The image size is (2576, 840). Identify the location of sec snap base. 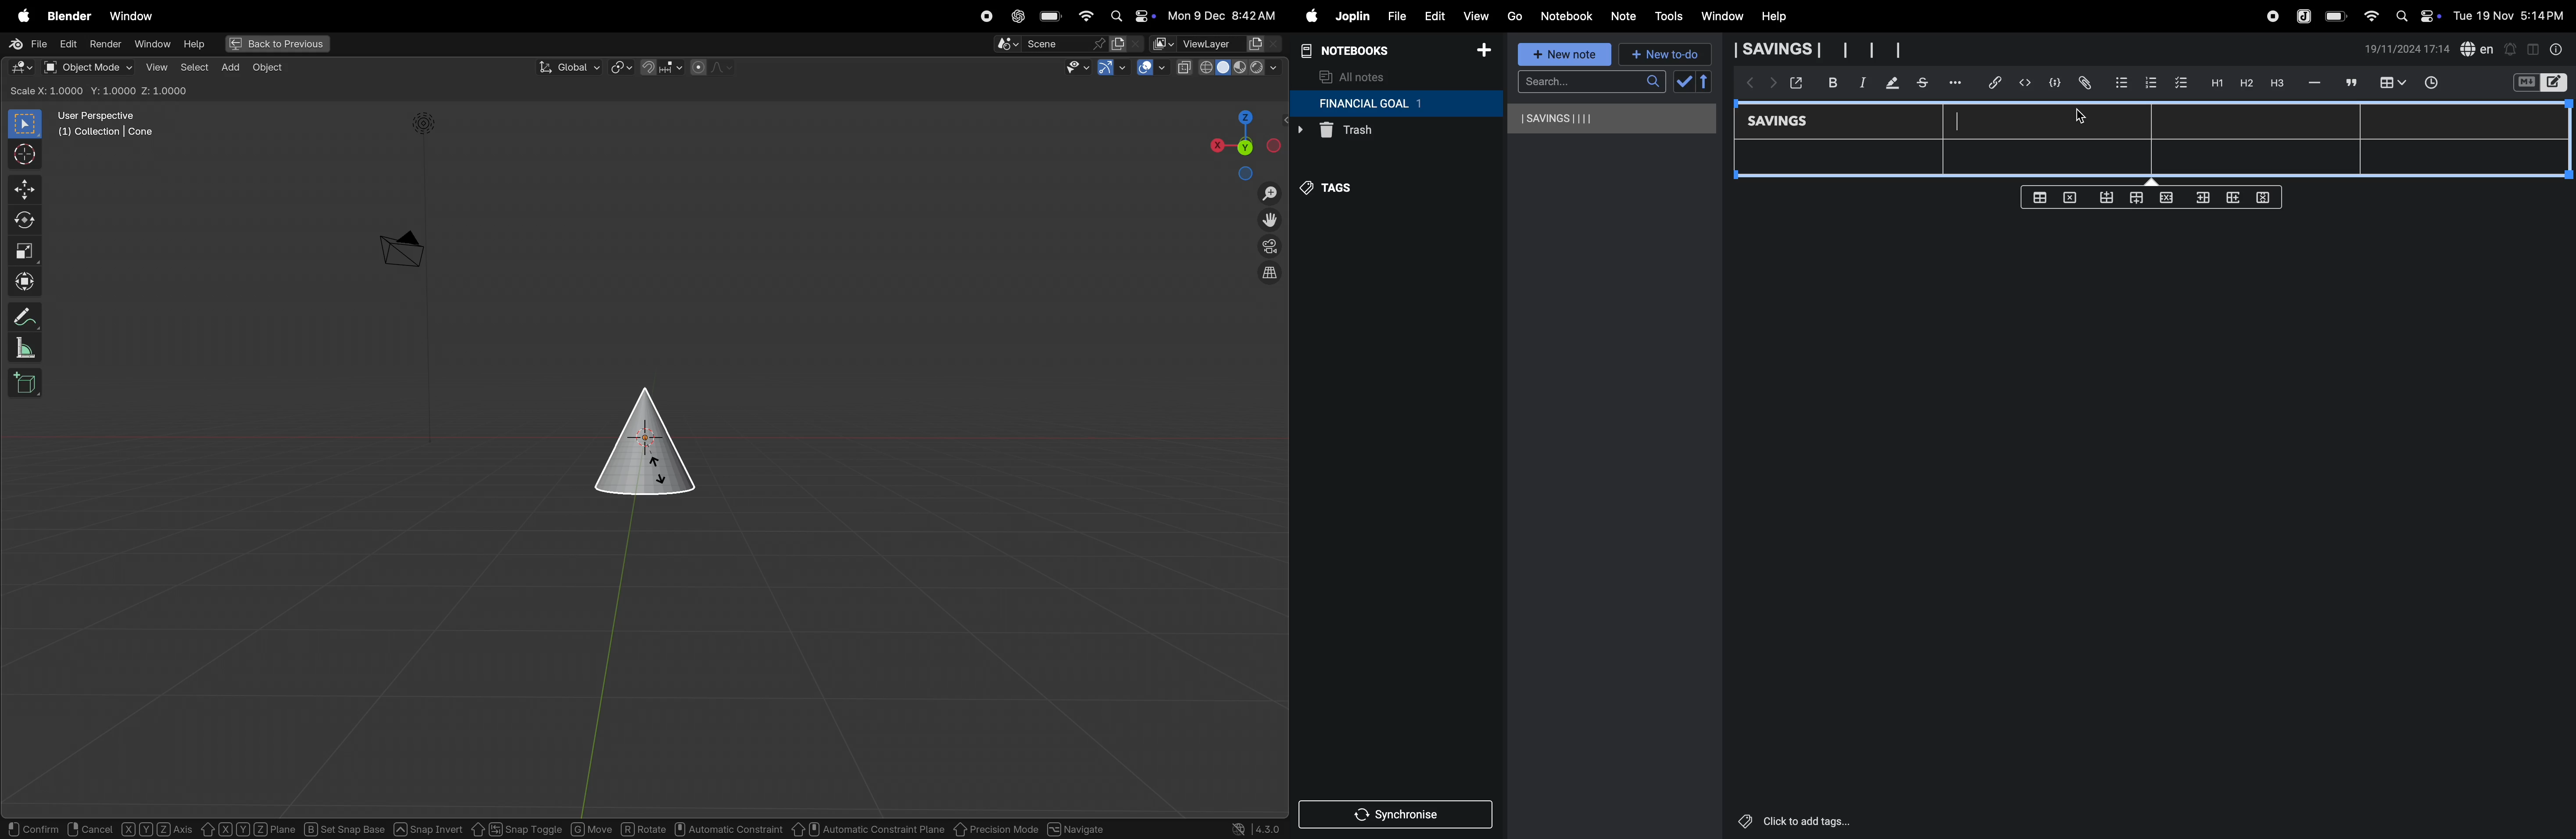
(343, 828).